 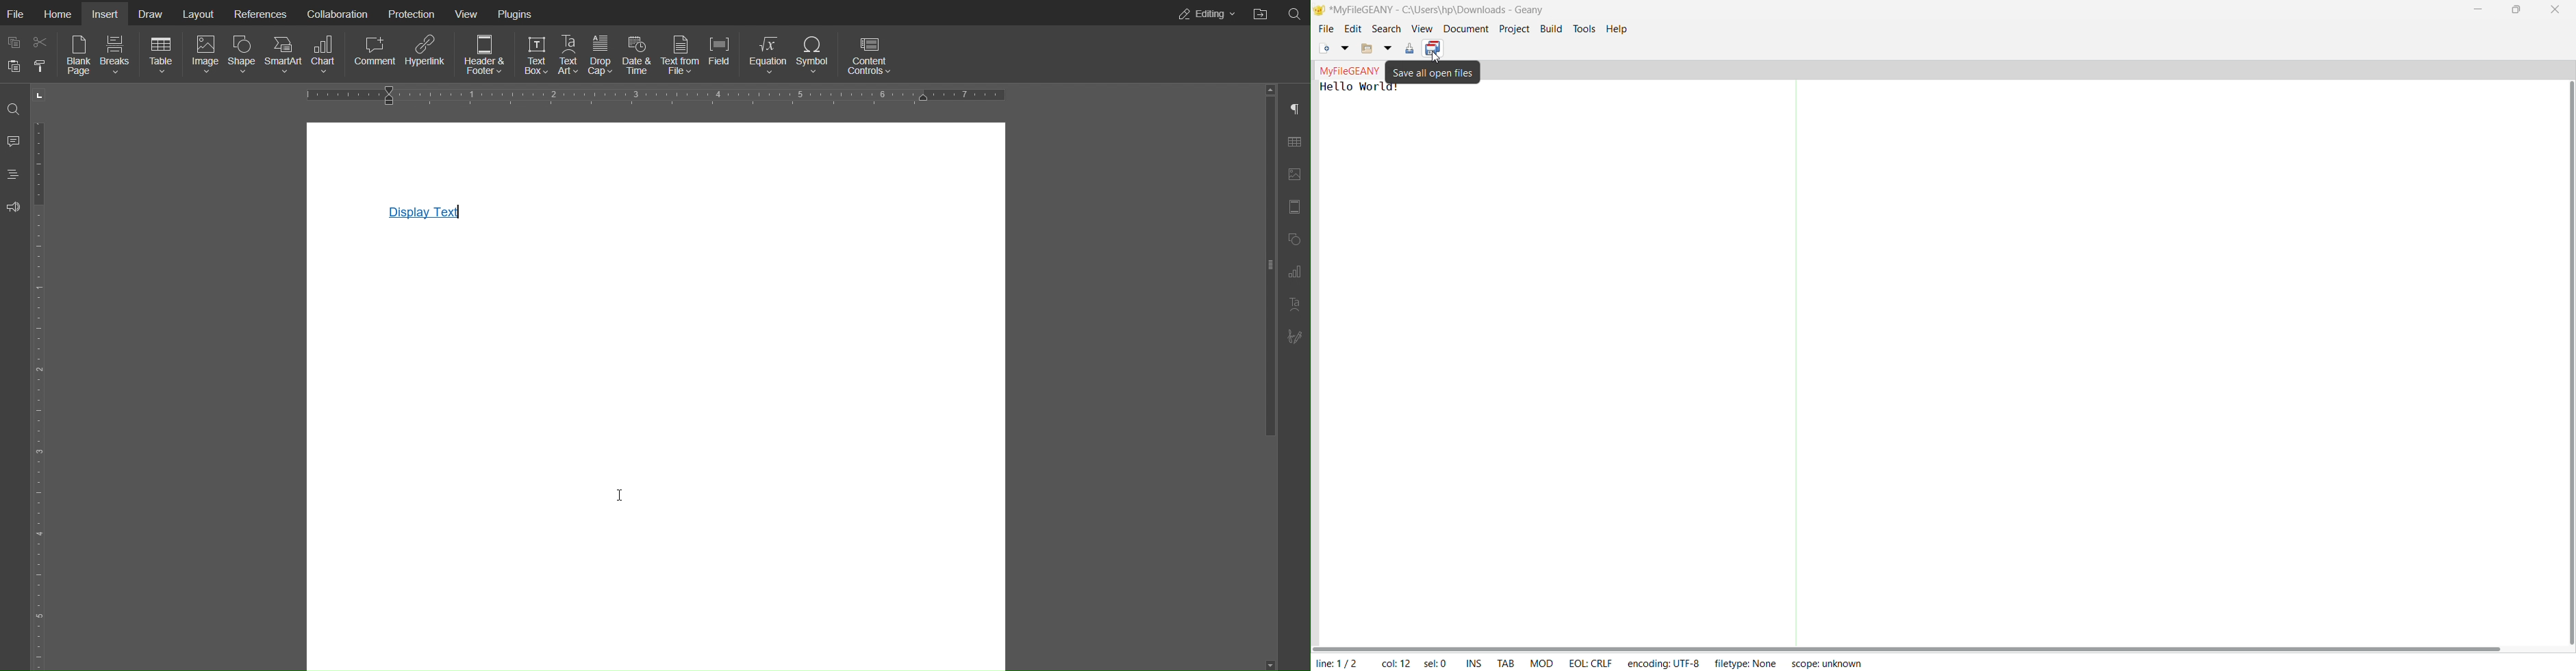 I want to click on Home, so click(x=61, y=14).